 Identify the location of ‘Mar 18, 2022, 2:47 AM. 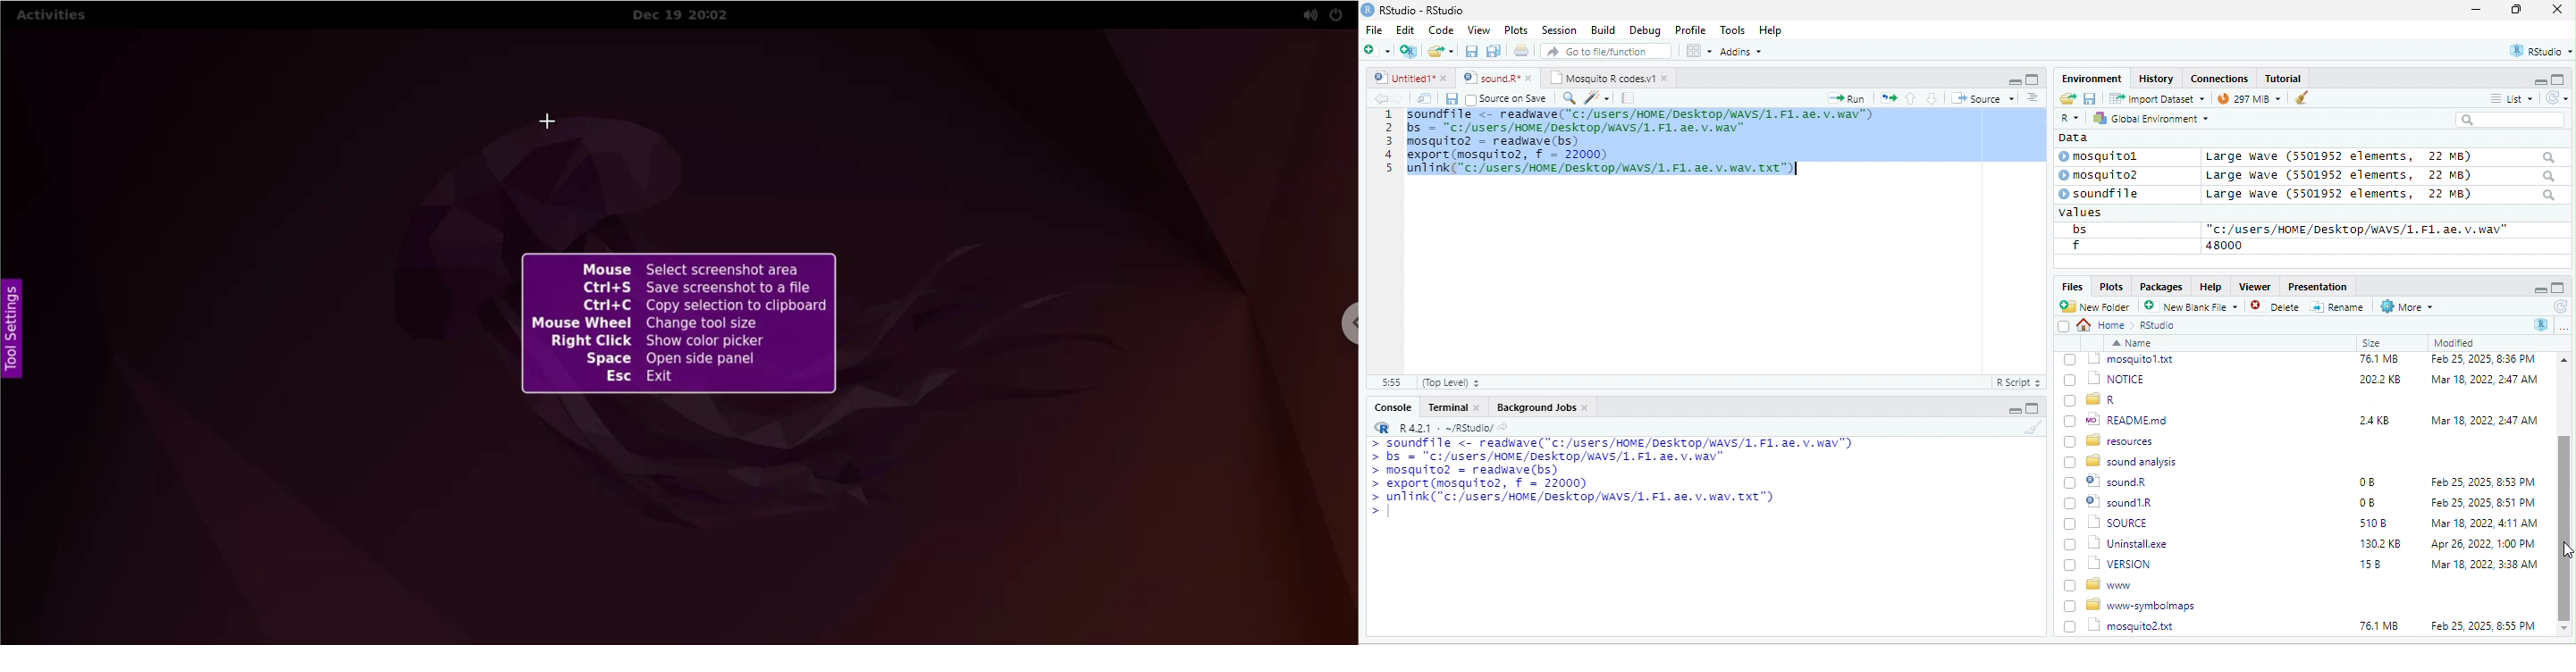
(2483, 486).